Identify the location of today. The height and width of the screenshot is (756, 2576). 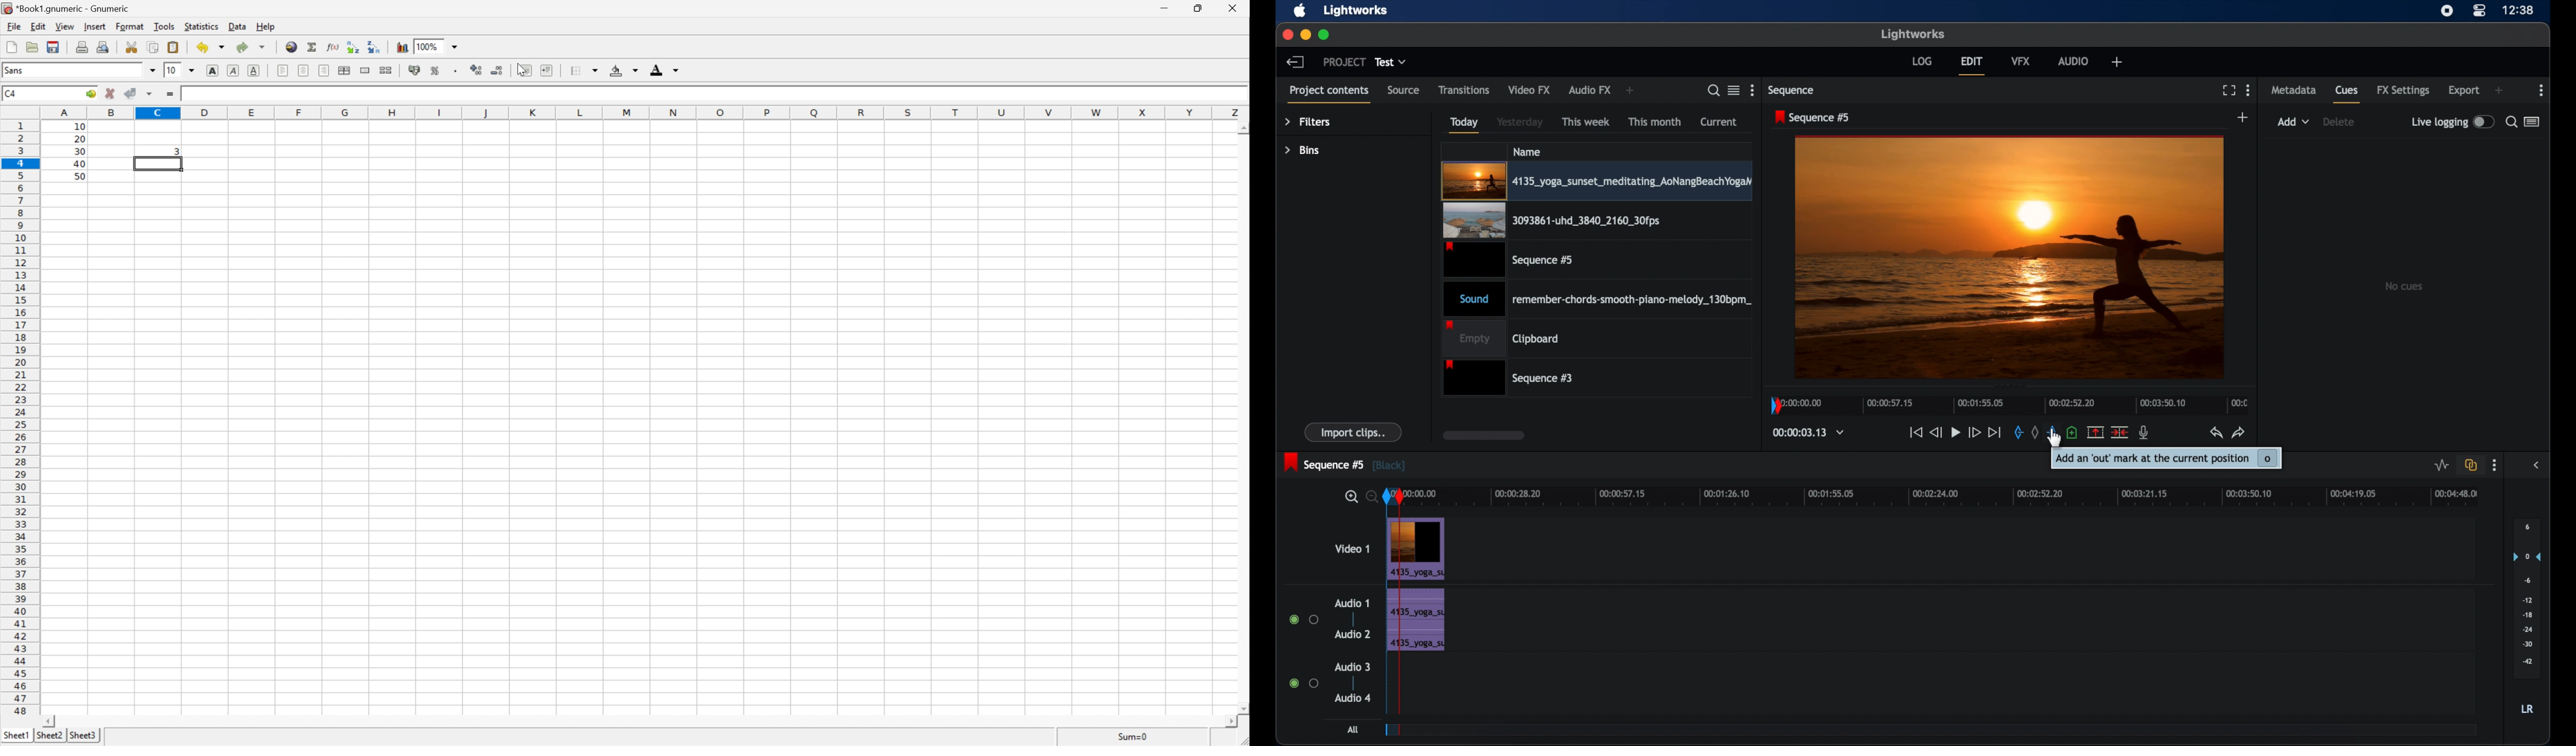
(1464, 125).